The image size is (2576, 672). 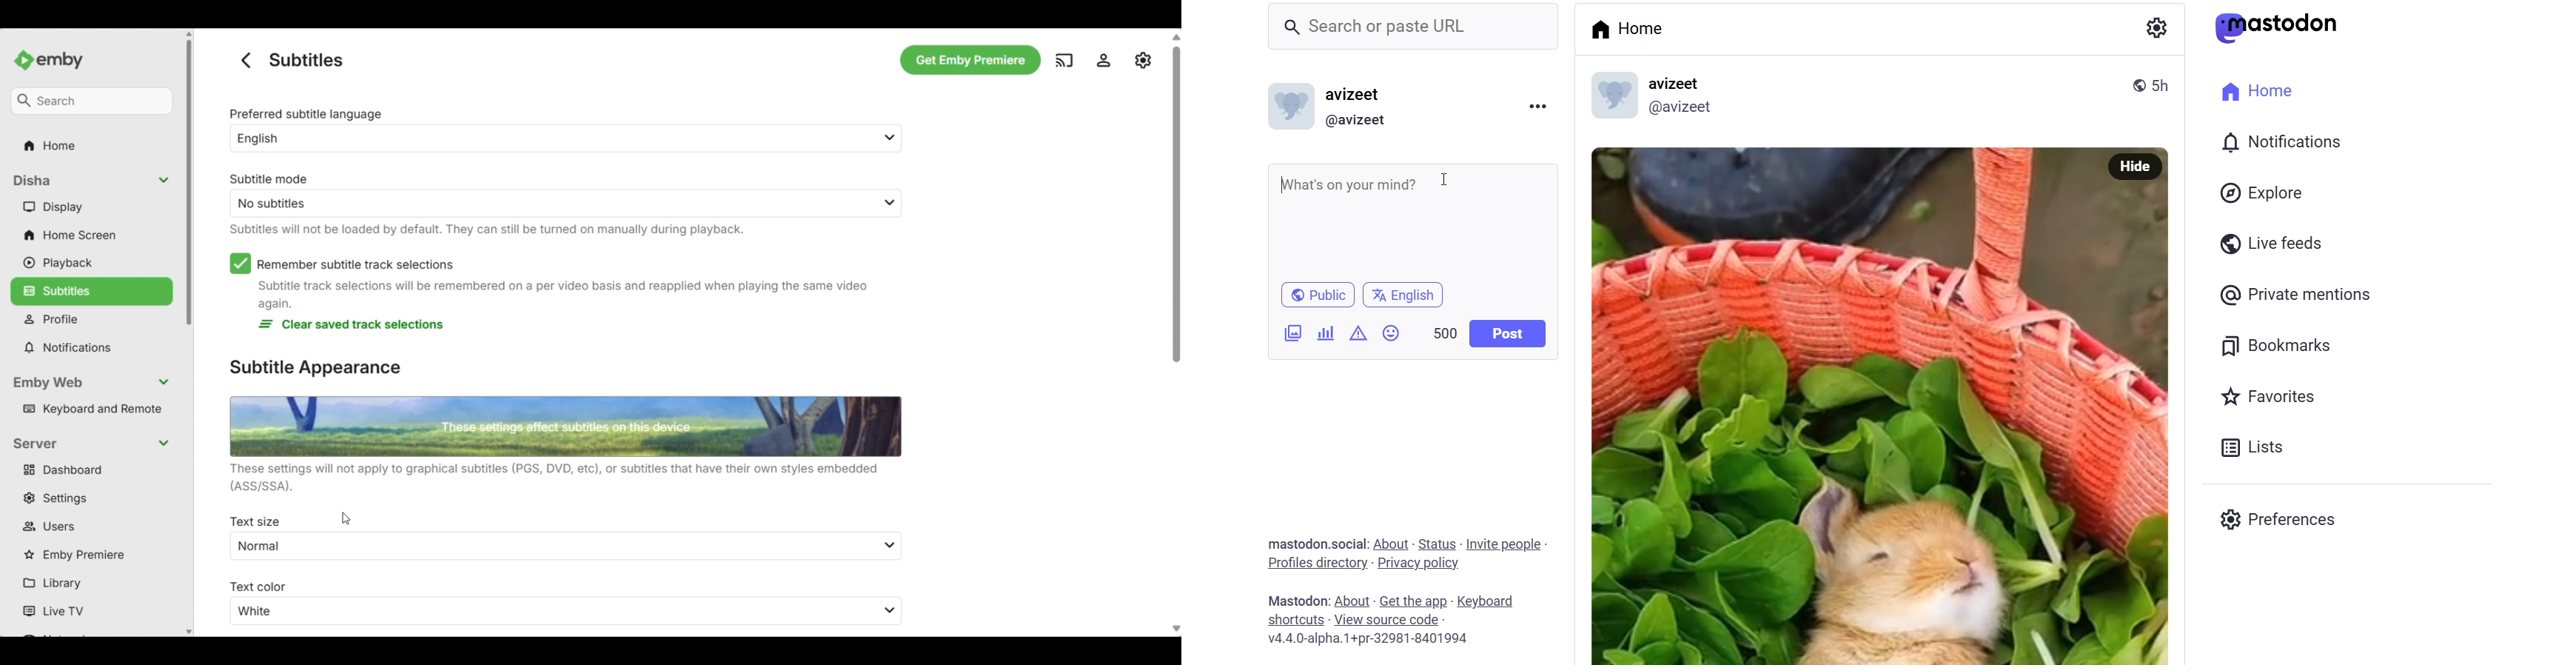 I want to click on public, so click(x=1314, y=295).